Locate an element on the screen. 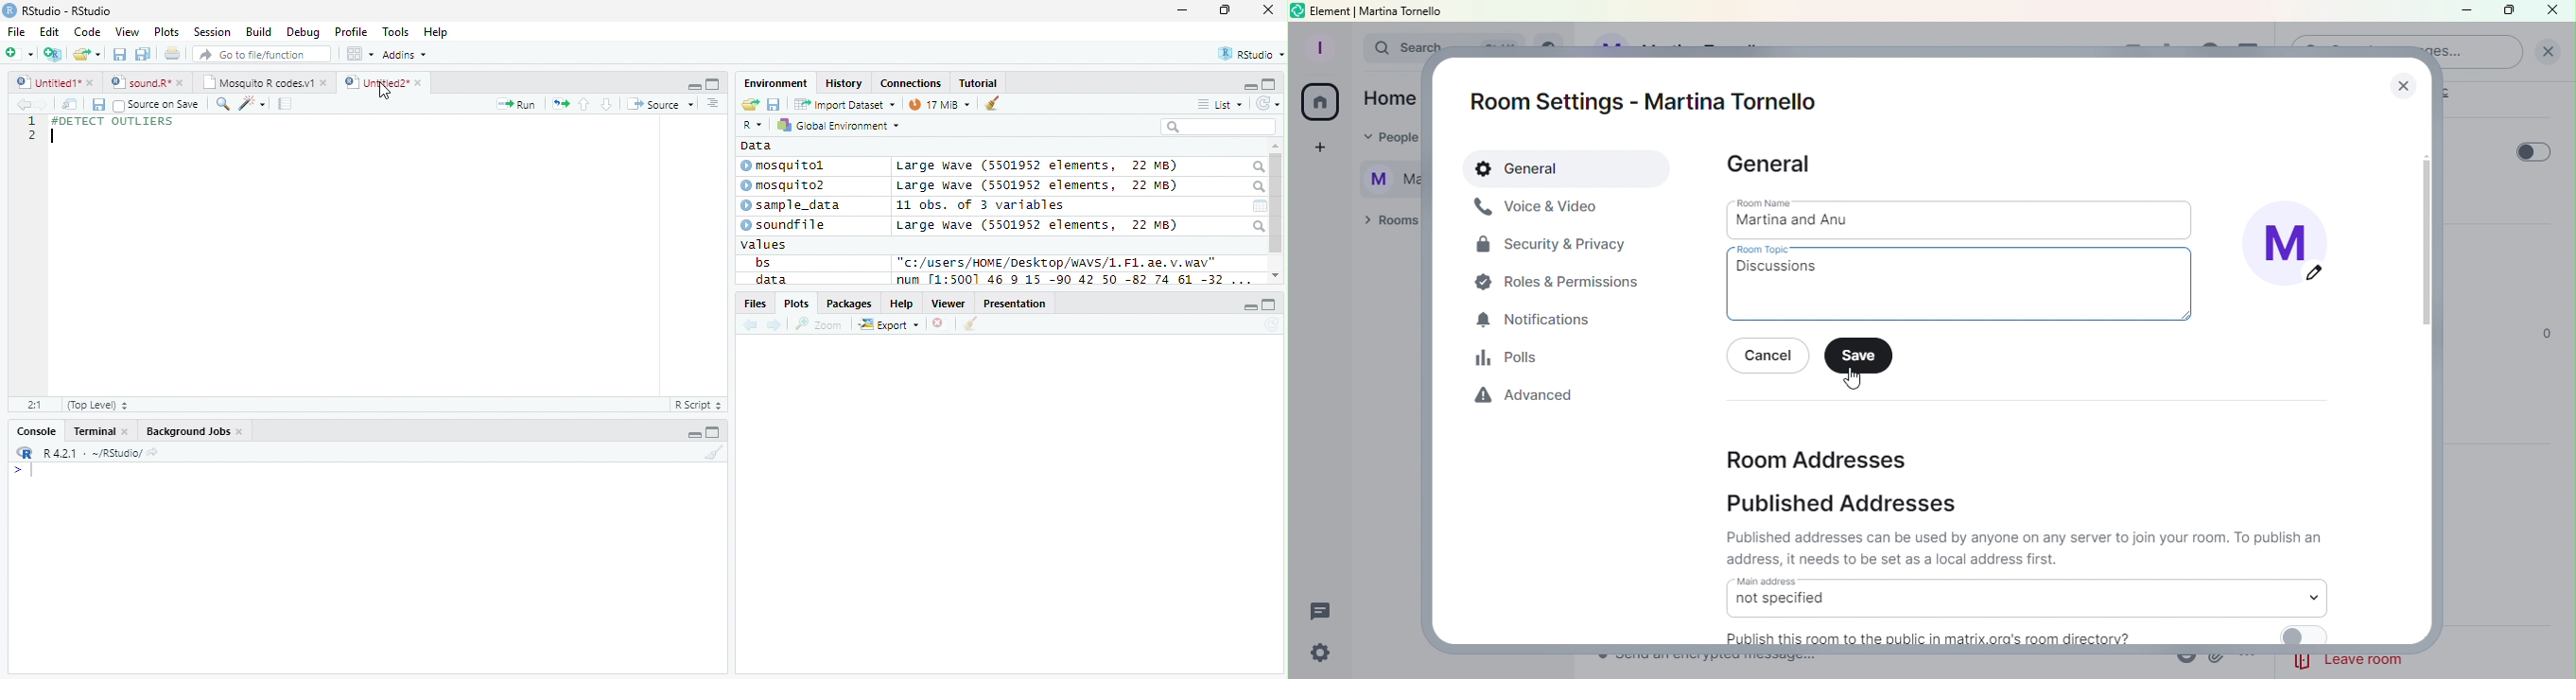 The height and width of the screenshot is (700, 2576). 1 is located at coordinates (31, 120).